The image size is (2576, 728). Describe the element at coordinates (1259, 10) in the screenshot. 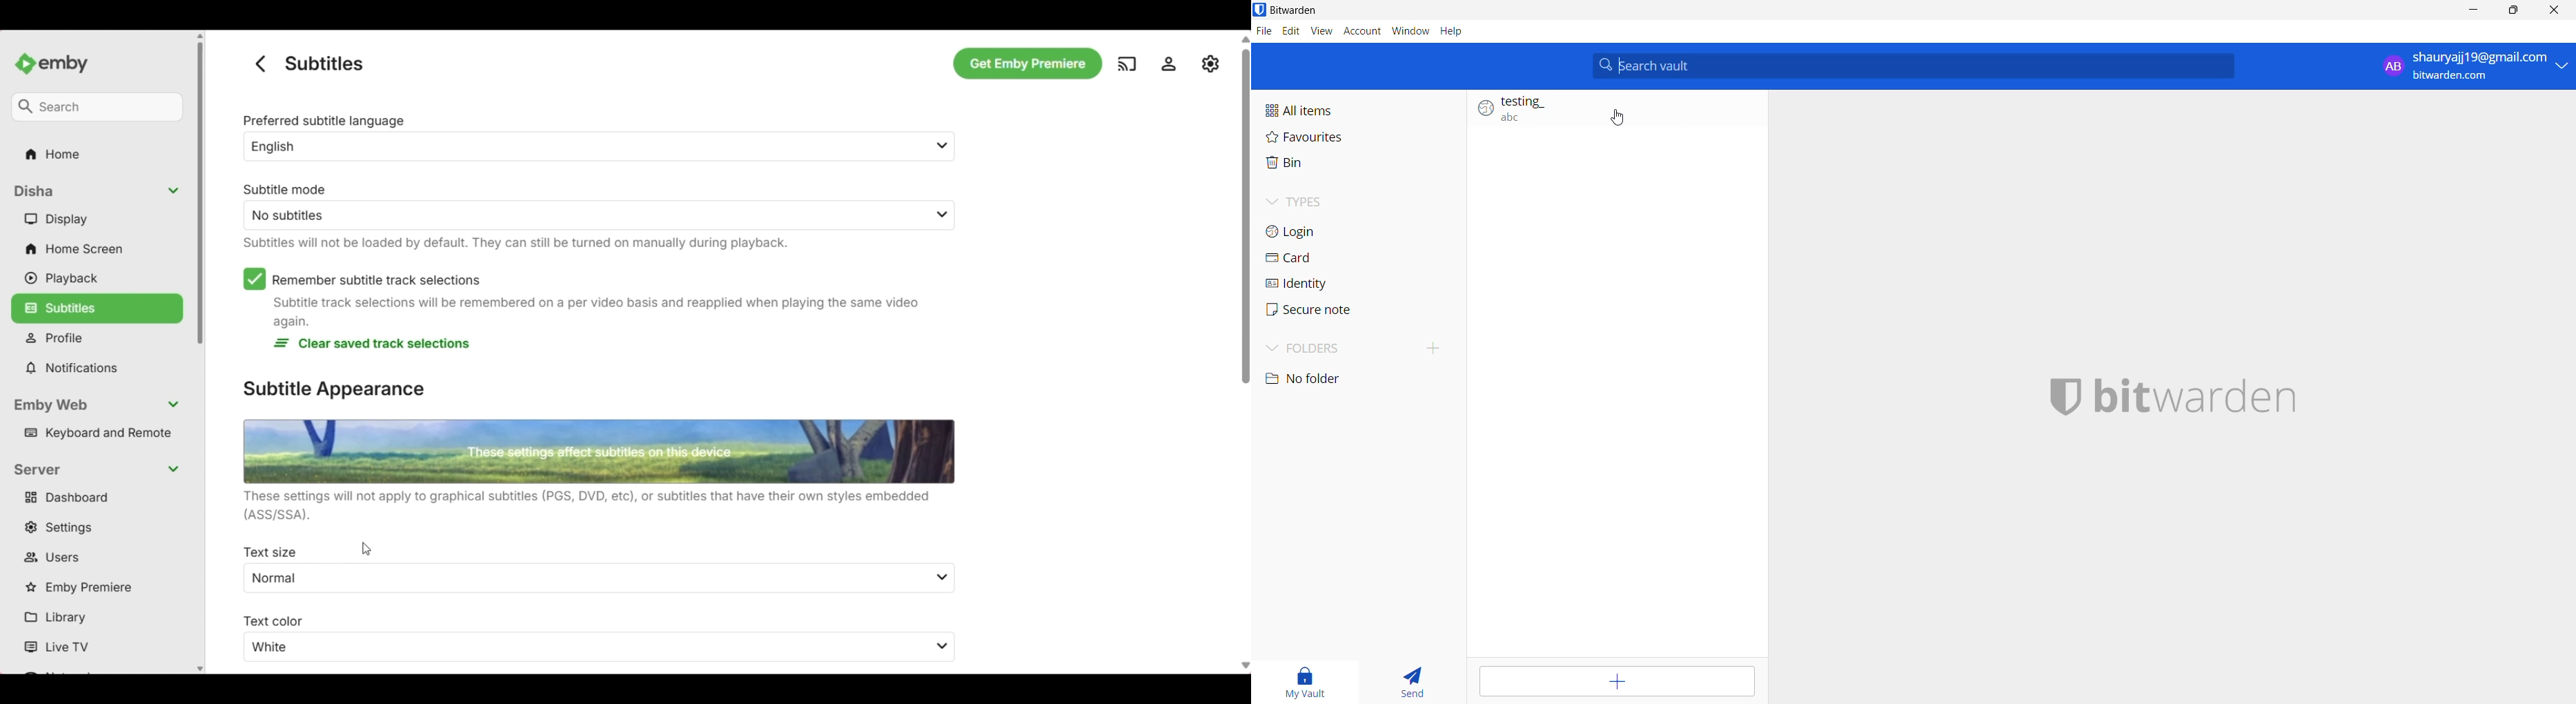

I see `application logo` at that location.